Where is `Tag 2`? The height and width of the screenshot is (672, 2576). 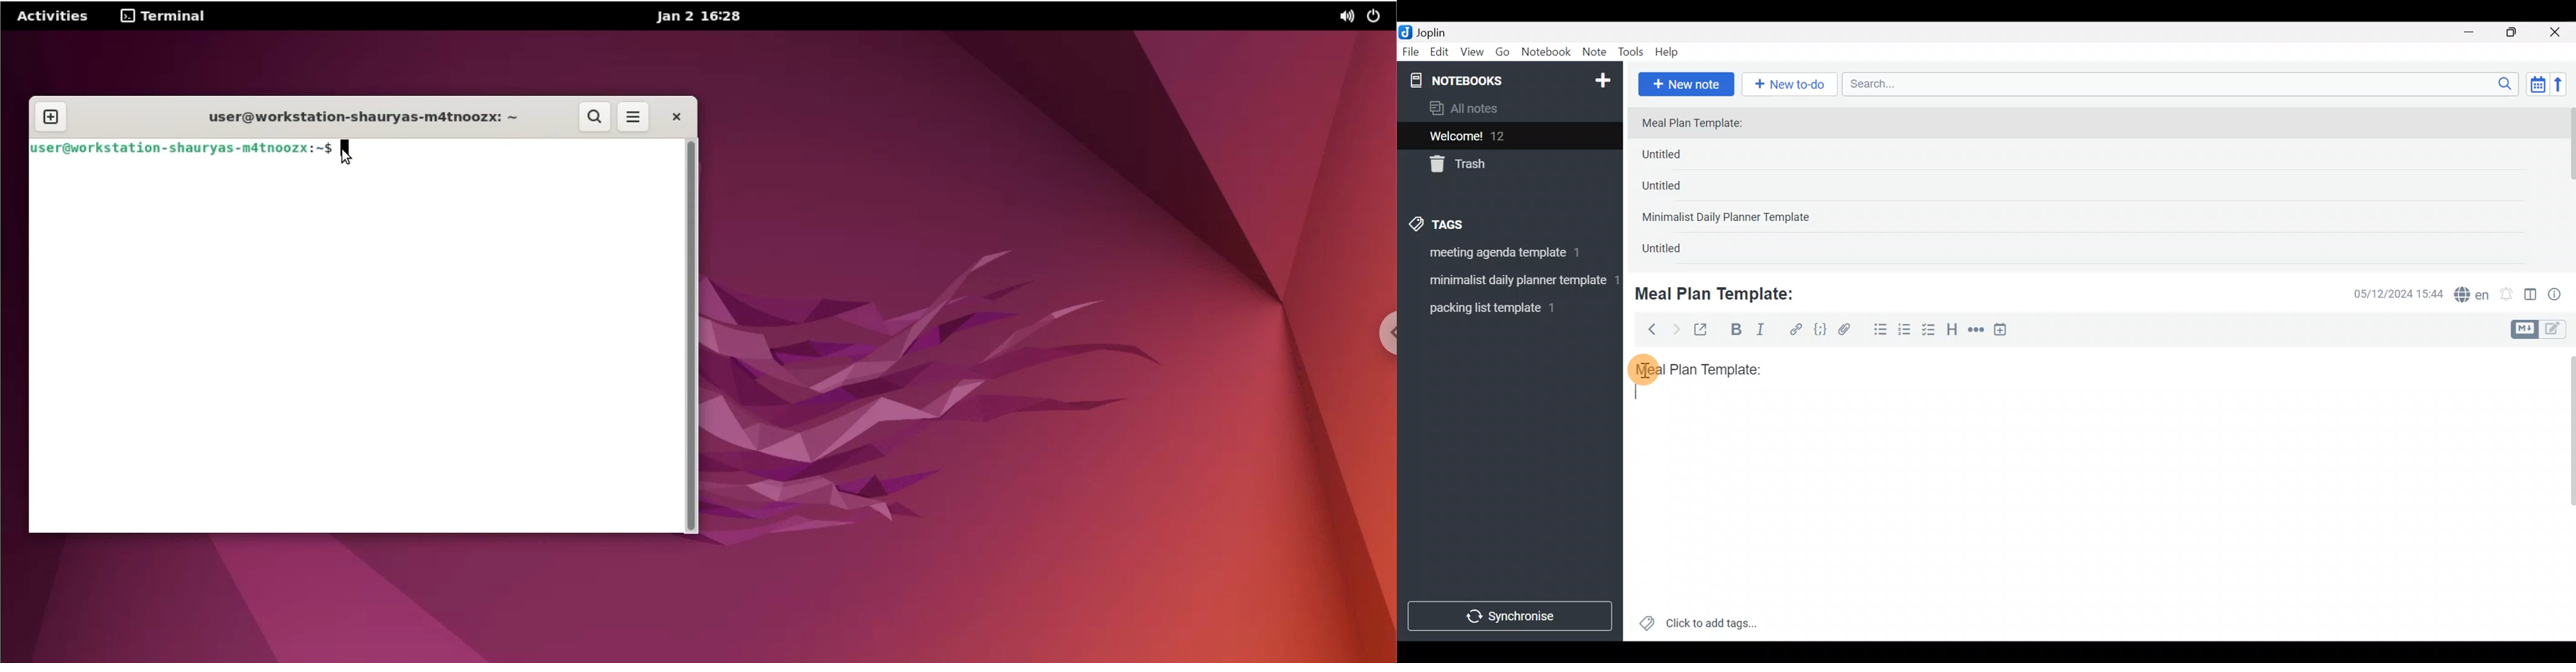 Tag 2 is located at coordinates (1509, 282).